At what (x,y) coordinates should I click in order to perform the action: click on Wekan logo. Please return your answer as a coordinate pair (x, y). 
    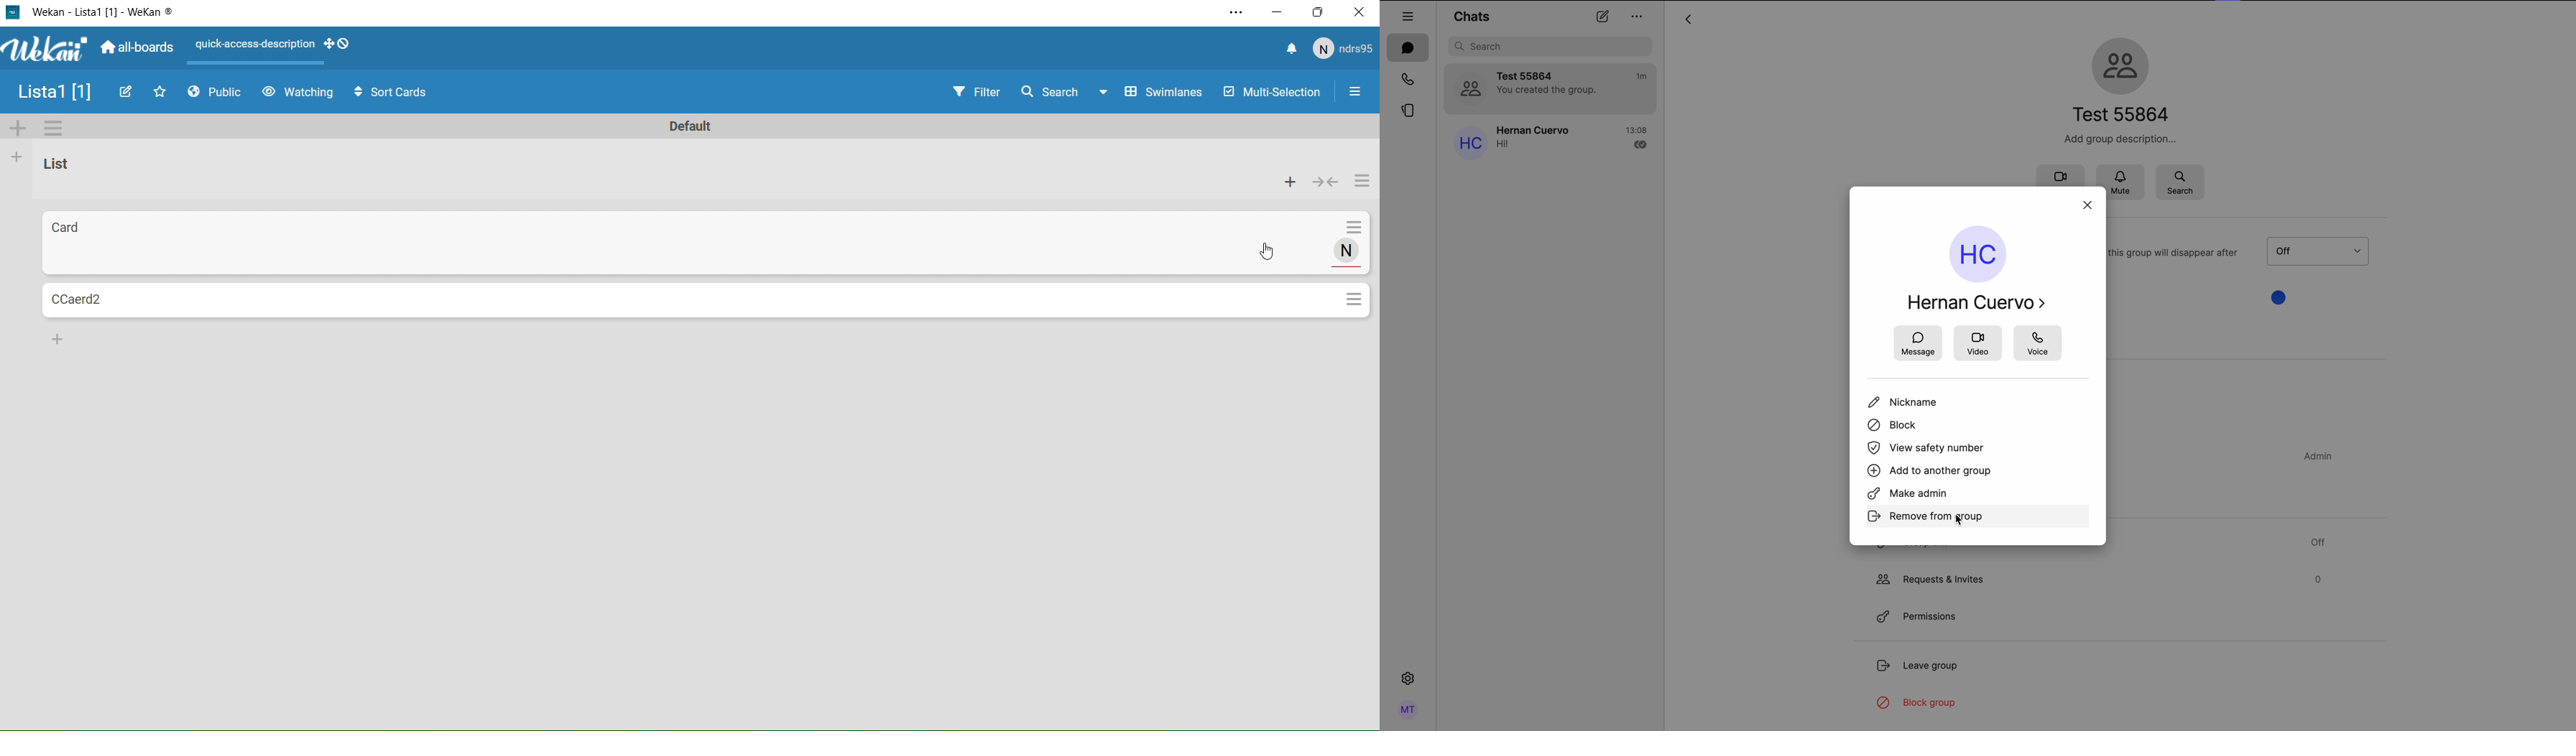
    Looking at the image, I should click on (42, 50).